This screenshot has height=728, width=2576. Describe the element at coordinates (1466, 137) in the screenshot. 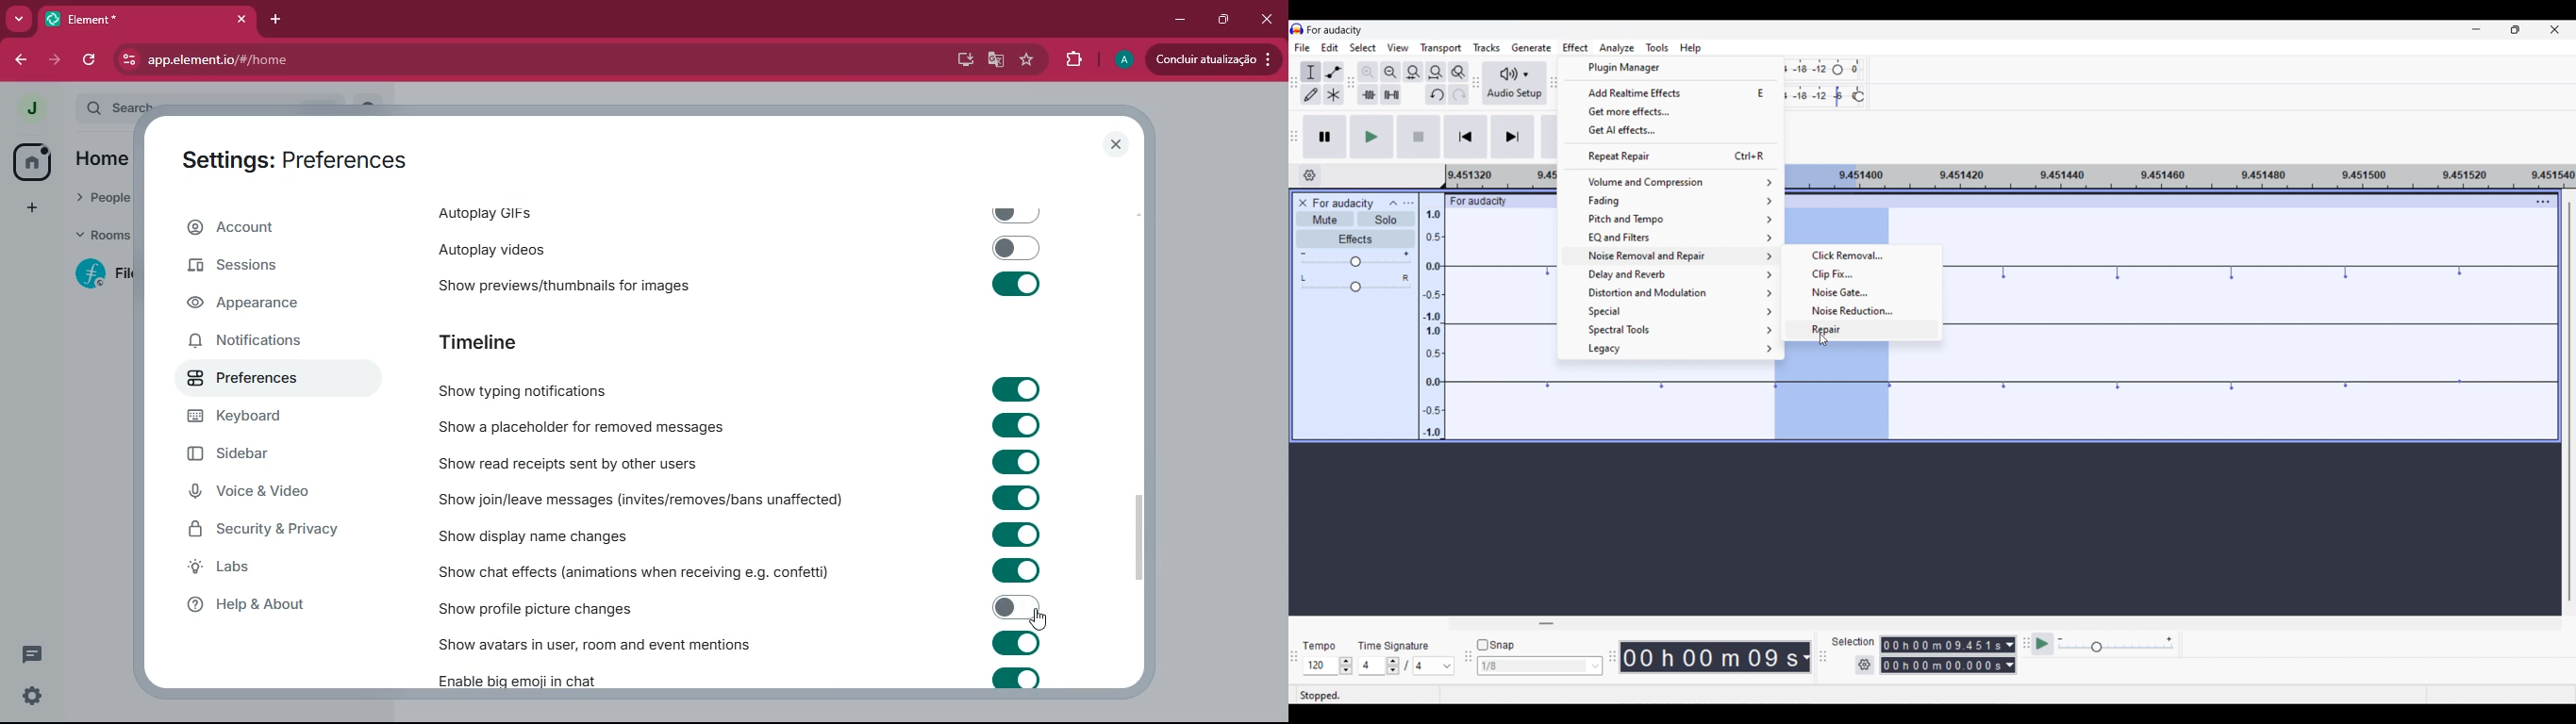

I see `Skip/Select to start` at that location.